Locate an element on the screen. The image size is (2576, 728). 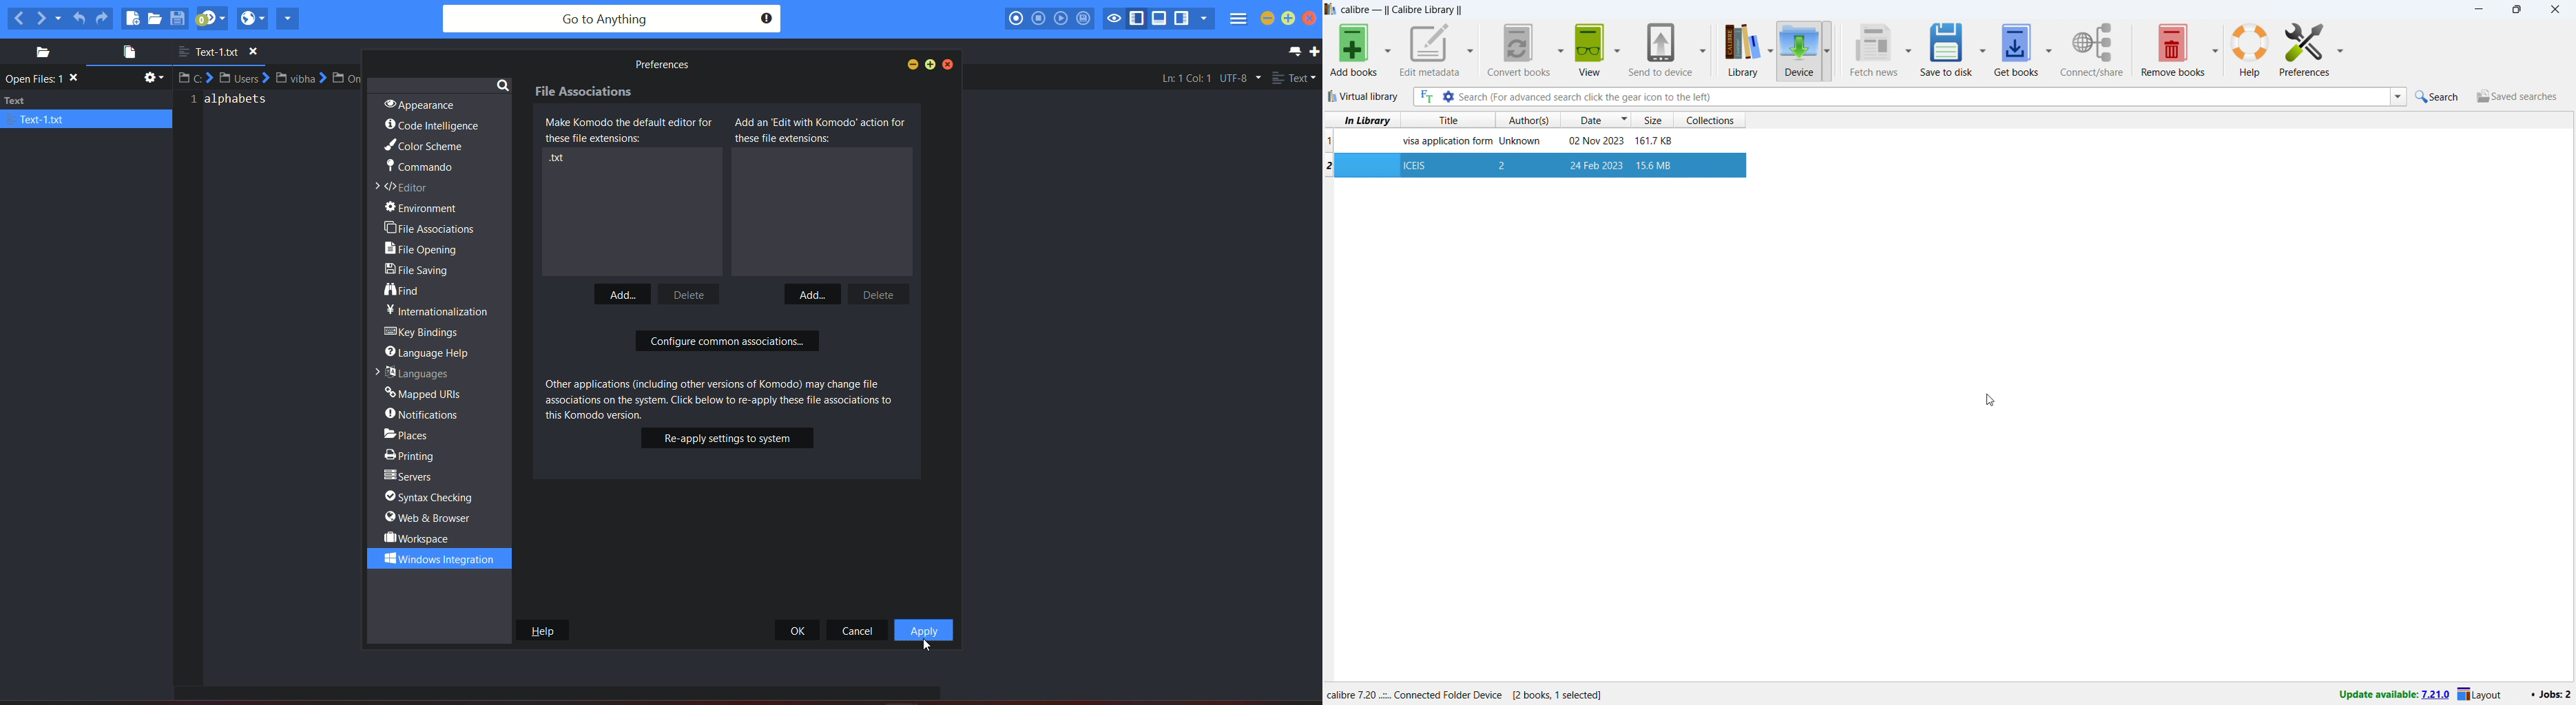
title is located at coordinates (1403, 10).